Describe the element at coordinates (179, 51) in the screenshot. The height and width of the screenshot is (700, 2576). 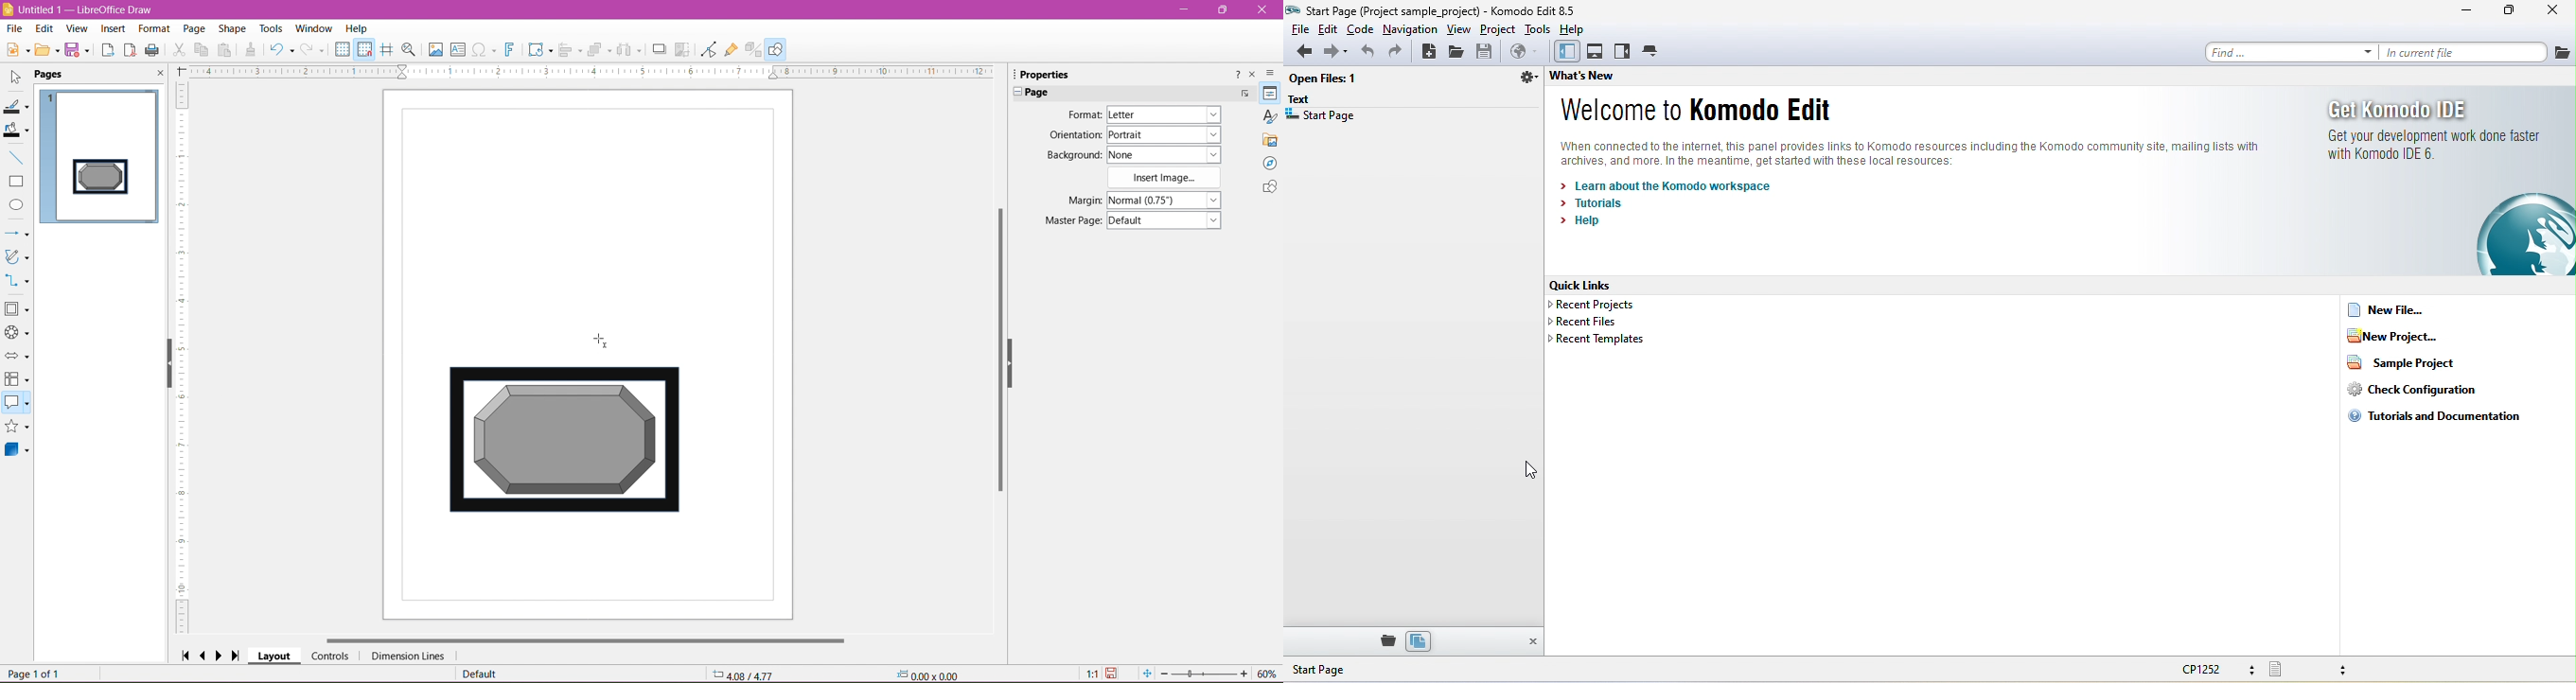
I see `Cut` at that location.